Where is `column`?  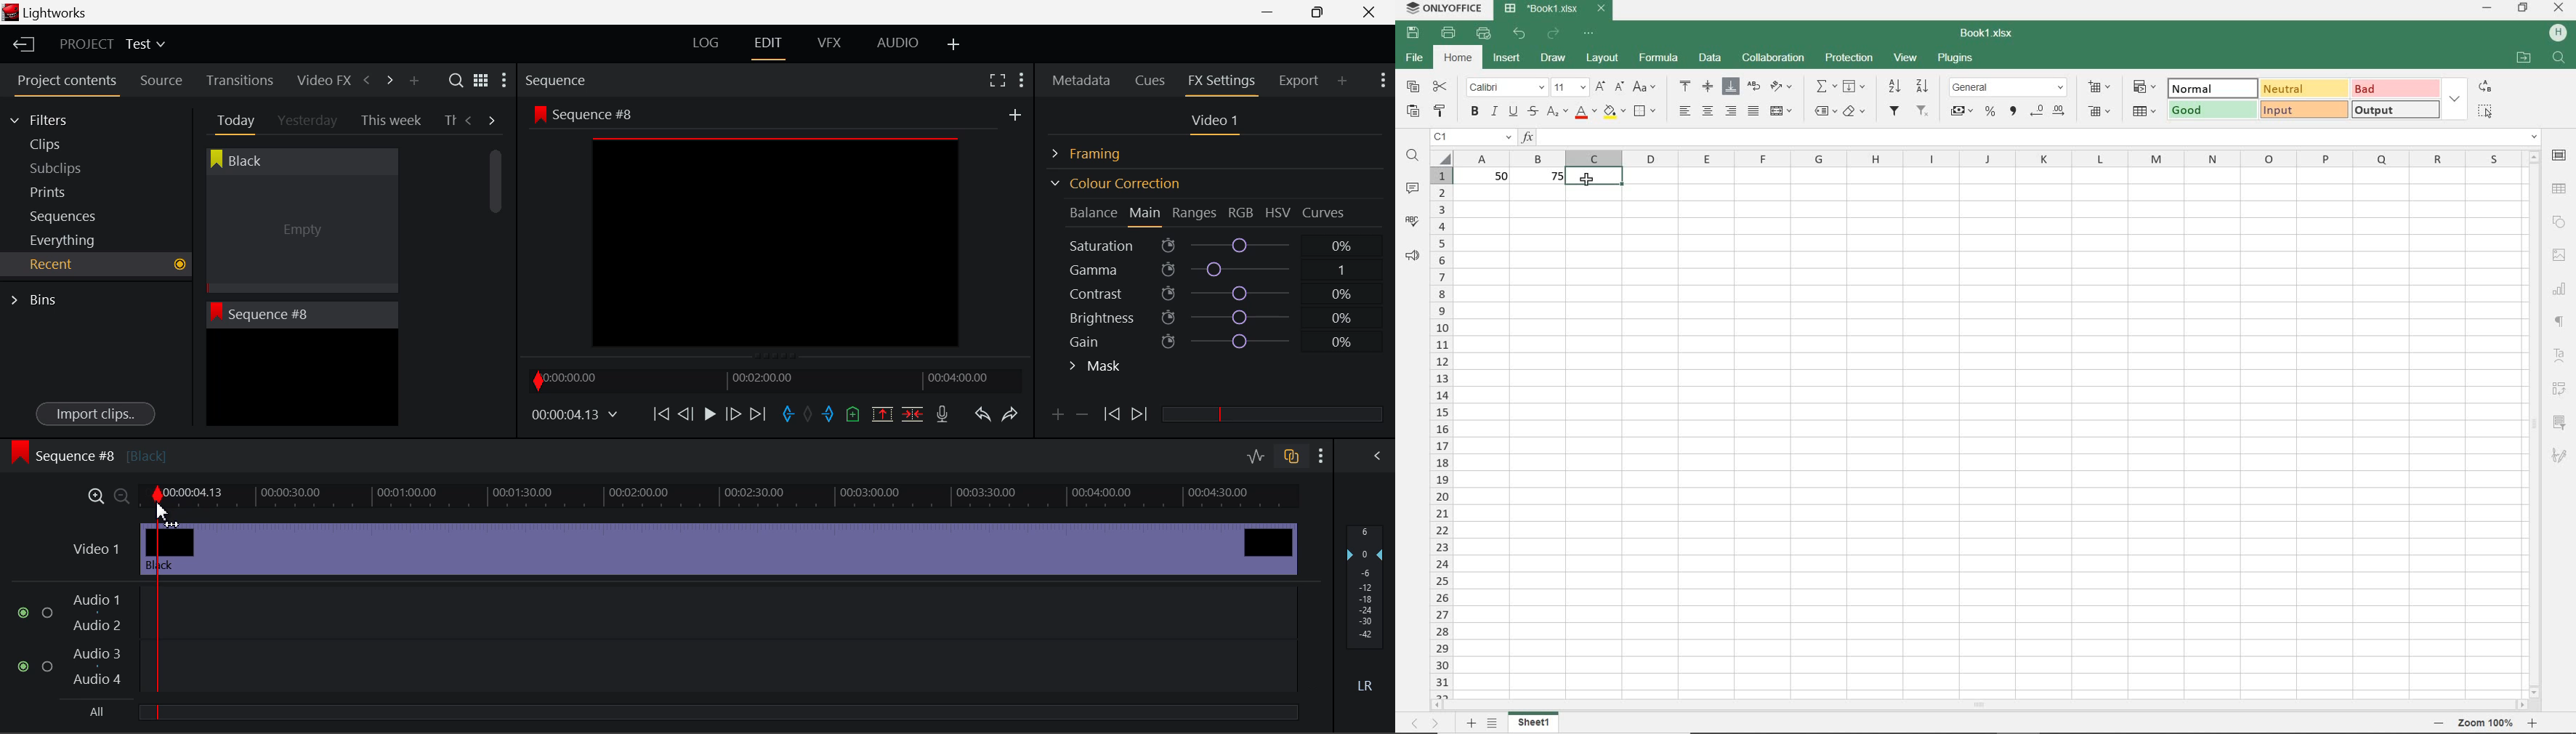
column is located at coordinates (1993, 158).